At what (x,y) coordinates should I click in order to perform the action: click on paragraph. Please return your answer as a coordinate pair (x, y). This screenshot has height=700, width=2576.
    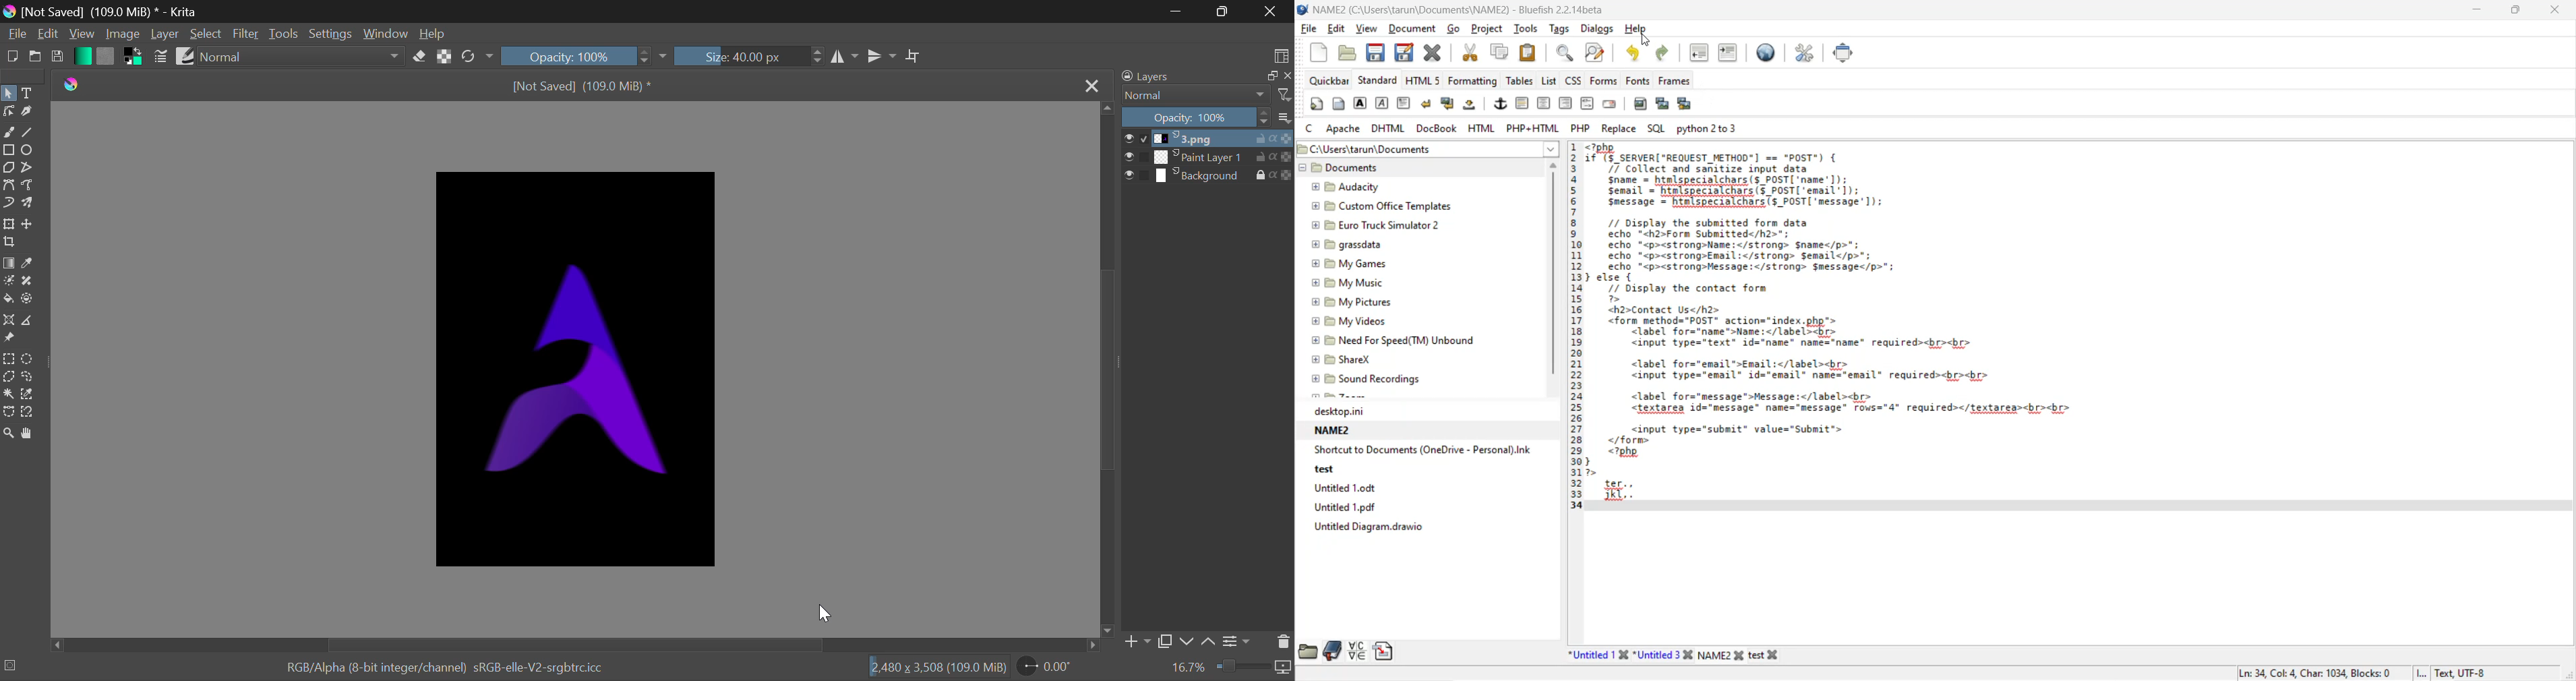
    Looking at the image, I should click on (1405, 103).